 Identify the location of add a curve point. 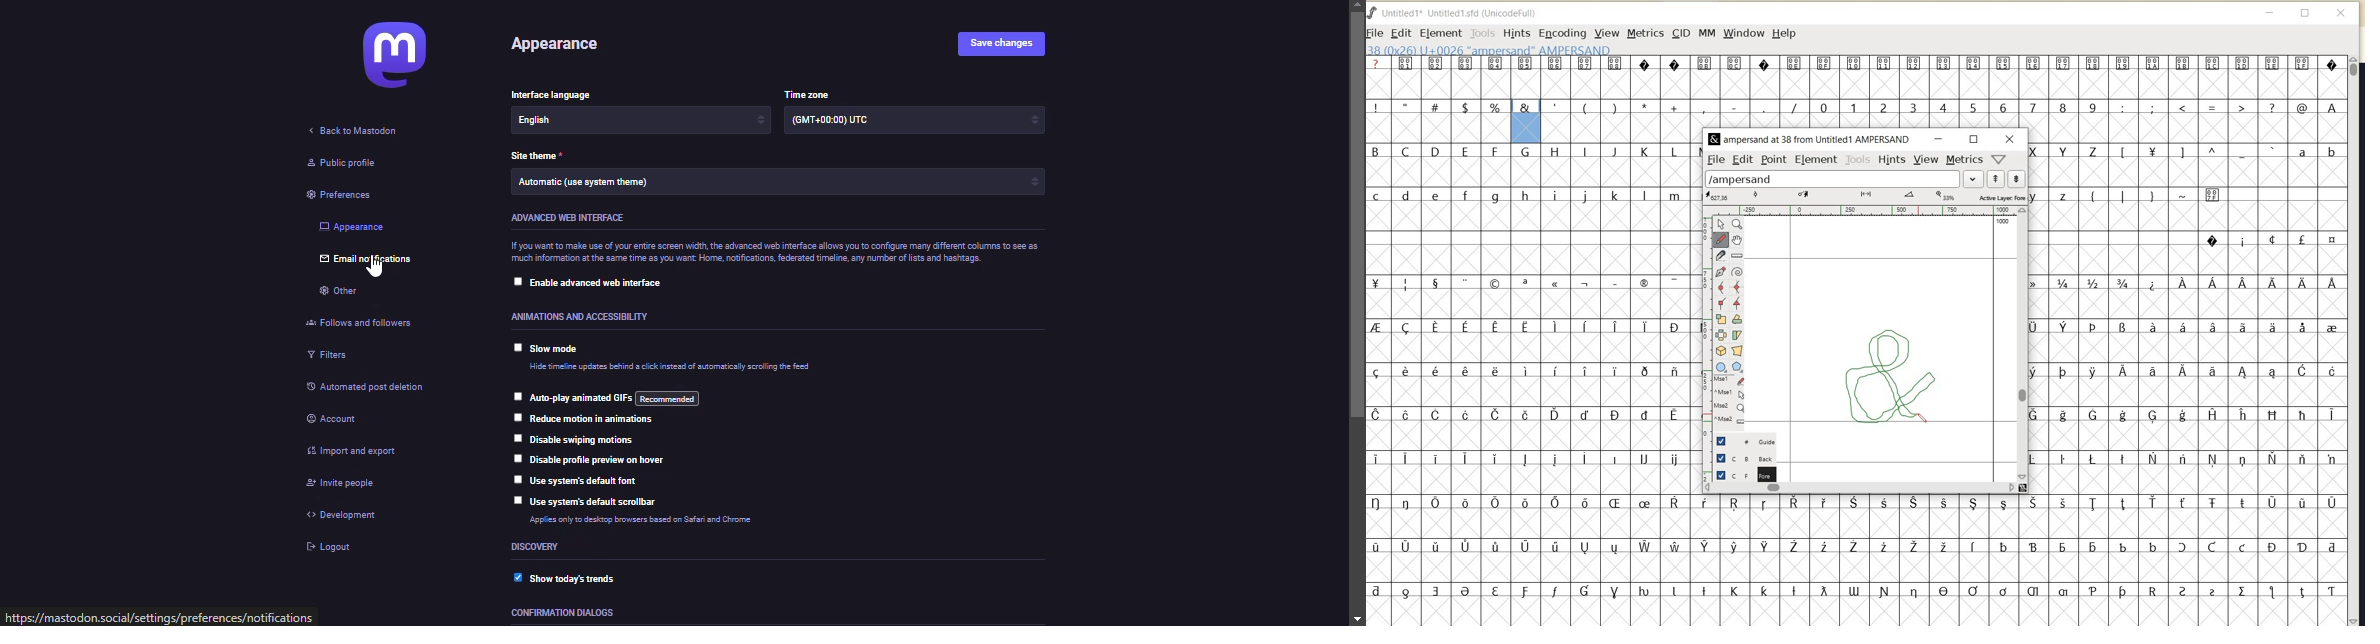
(1721, 286).